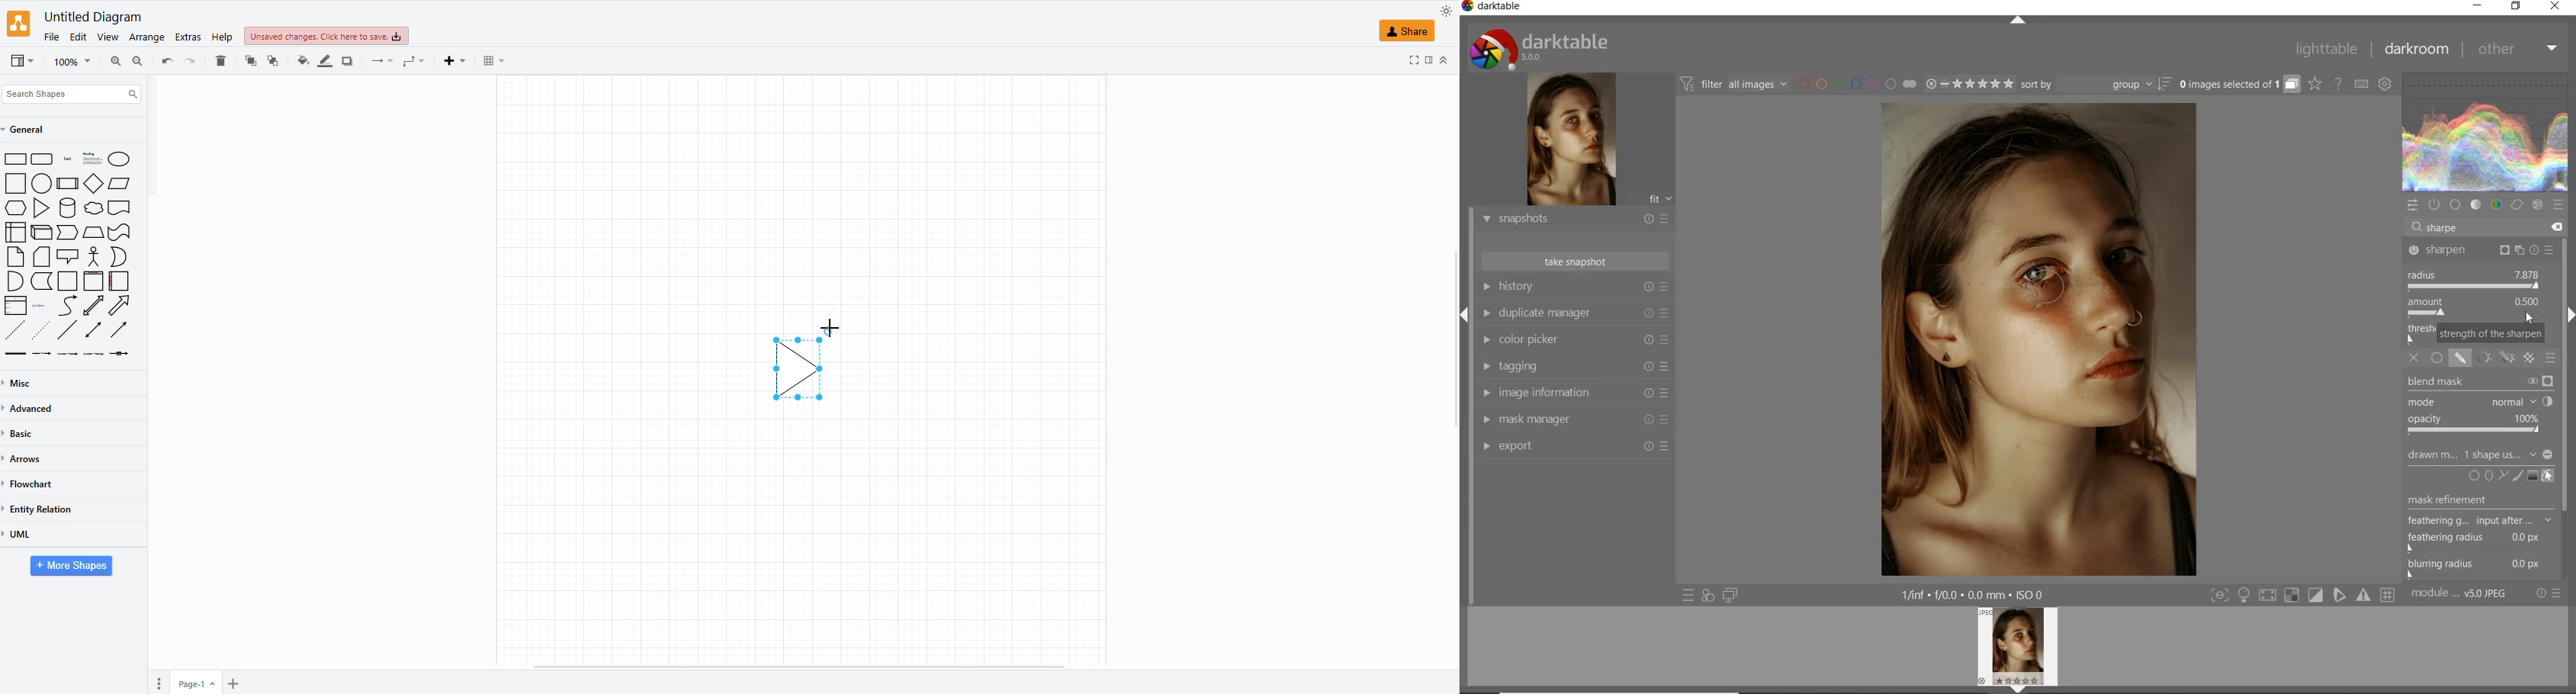  What do you see at coordinates (2493, 362) in the screenshot?
I see `MASK OPTIONS` at bounding box center [2493, 362].